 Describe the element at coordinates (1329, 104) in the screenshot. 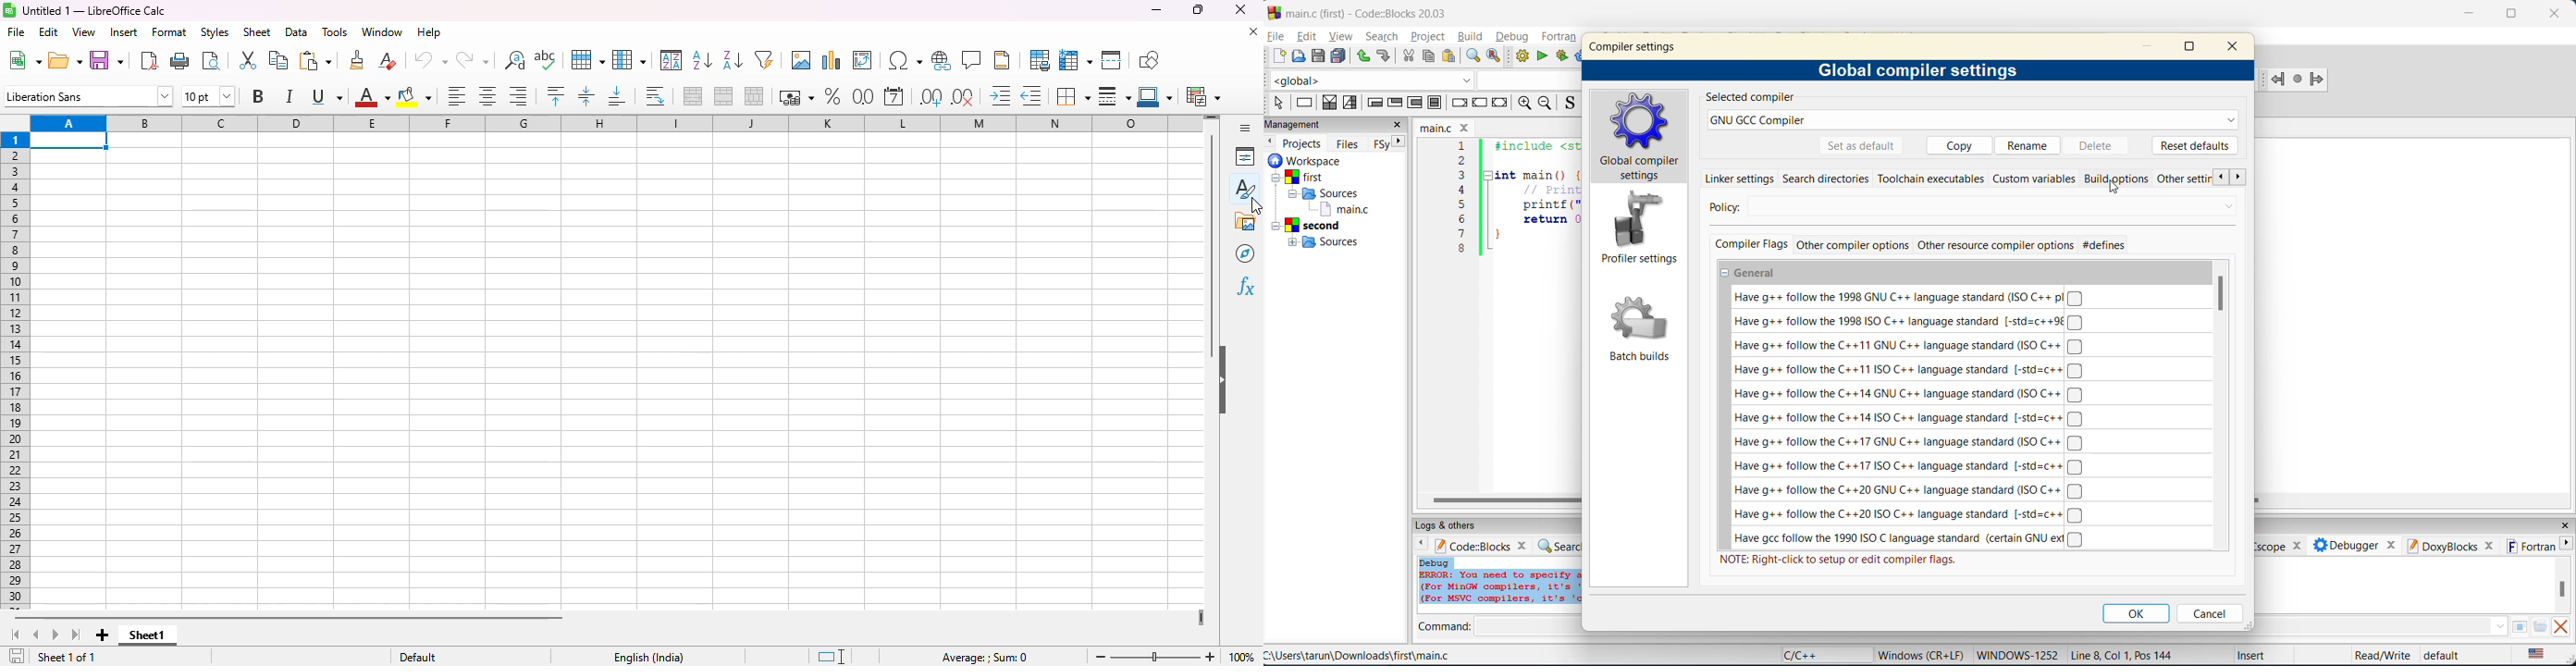

I see `decision` at that location.